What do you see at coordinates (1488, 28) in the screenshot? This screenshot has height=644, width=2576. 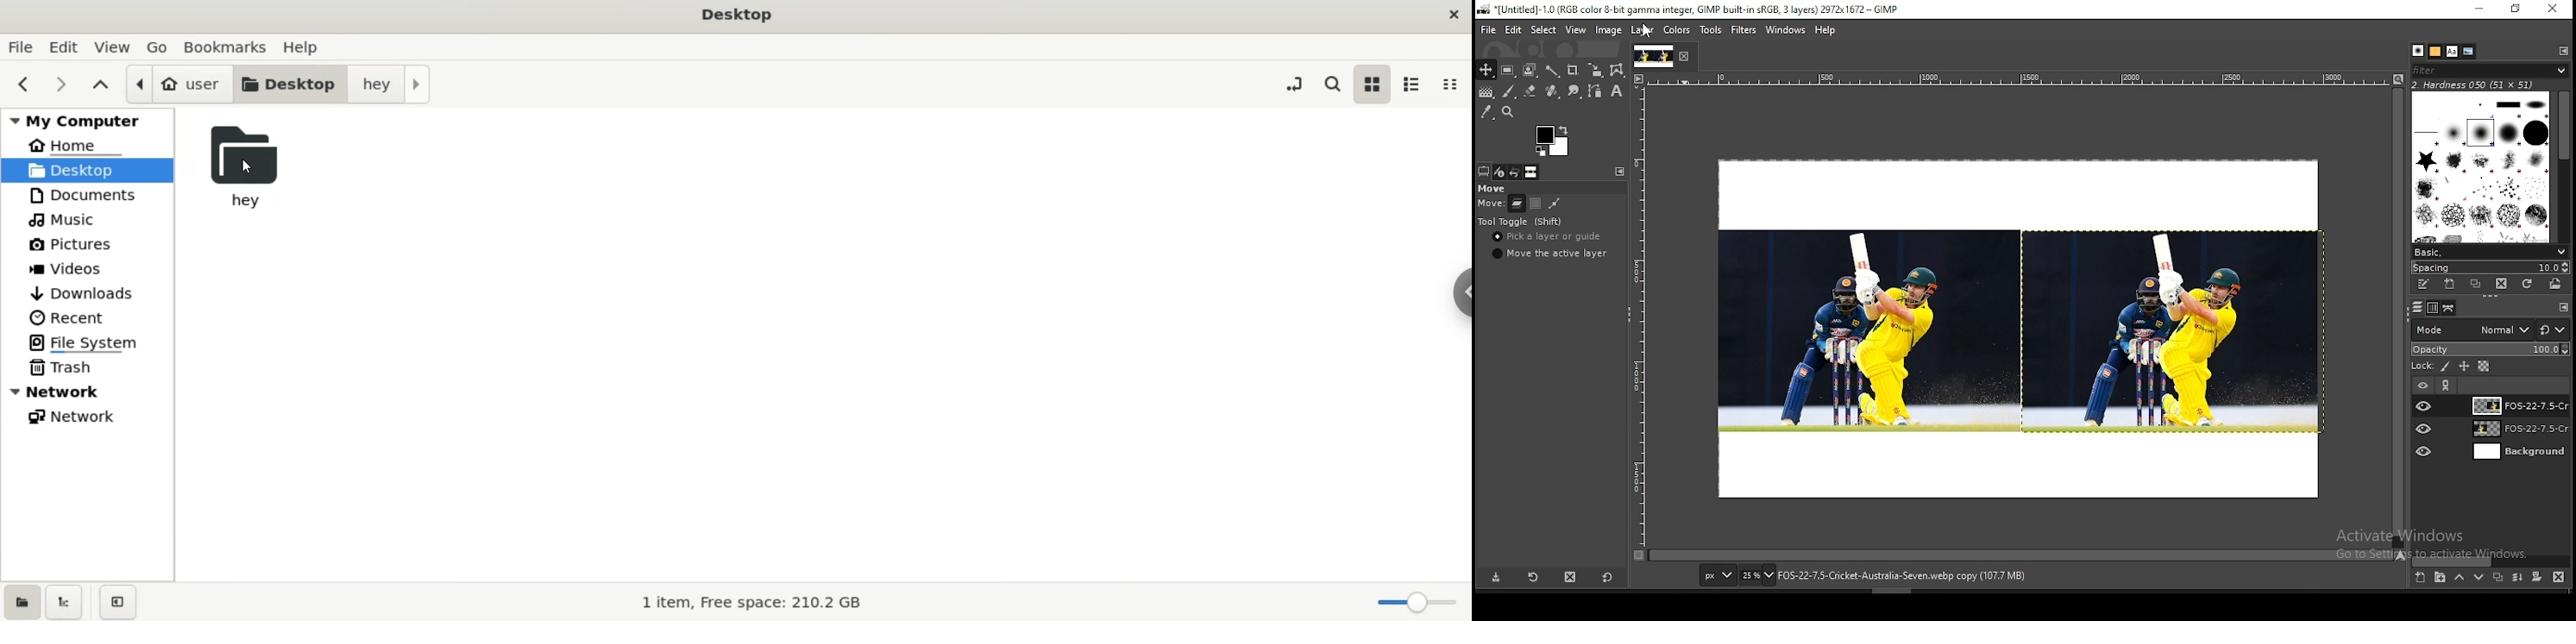 I see `file` at bounding box center [1488, 28].